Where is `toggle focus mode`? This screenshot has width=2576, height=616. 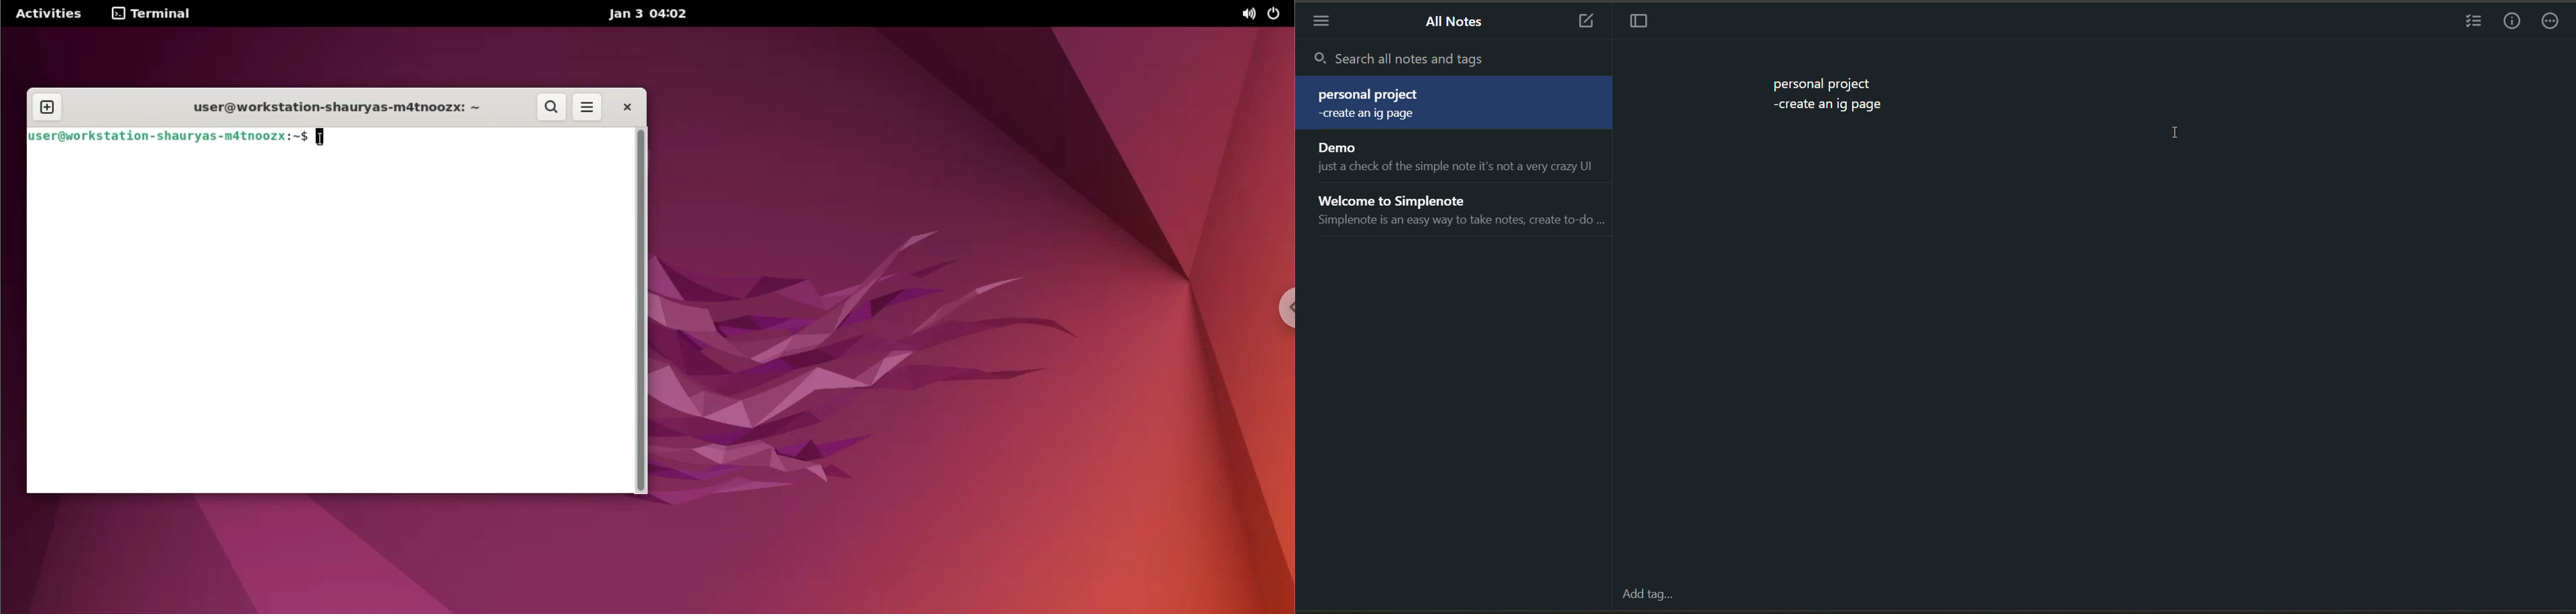 toggle focus mode is located at coordinates (1643, 23).